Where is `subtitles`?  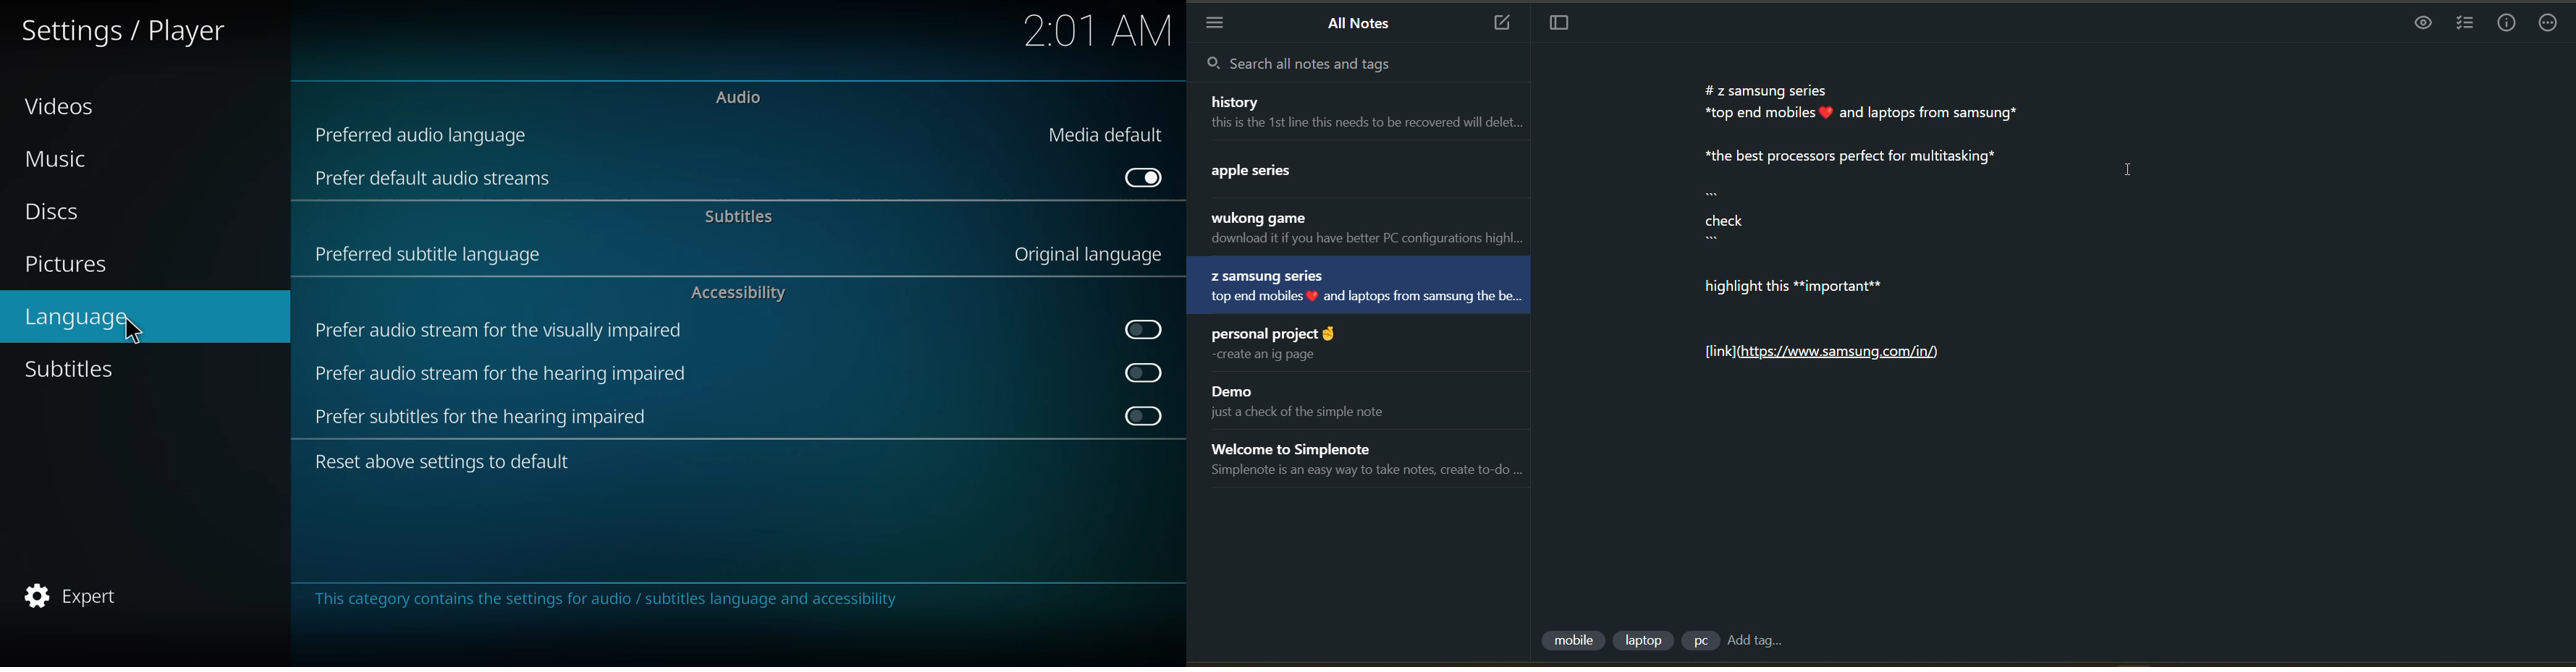
subtitles is located at coordinates (72, 370).